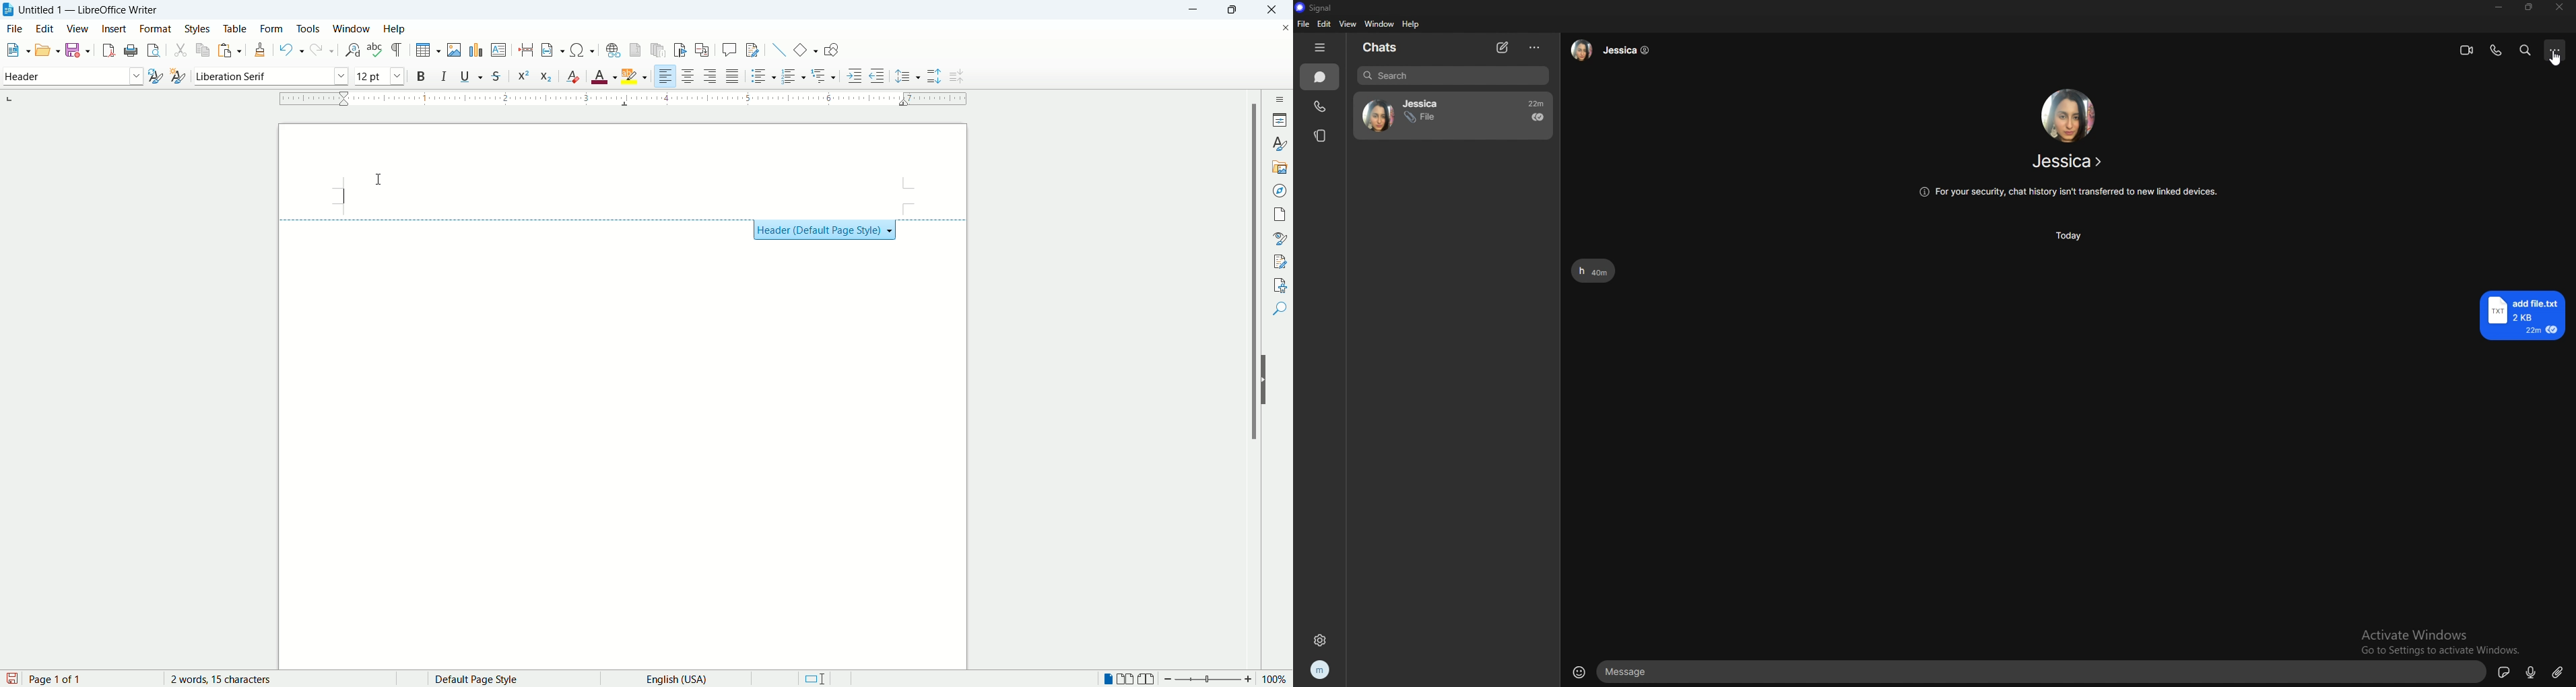 The height and width of the screenshot is (700, 2576). Describe the element at coordinates (428, 51) in the screenshot. I see `insert table` at that location.